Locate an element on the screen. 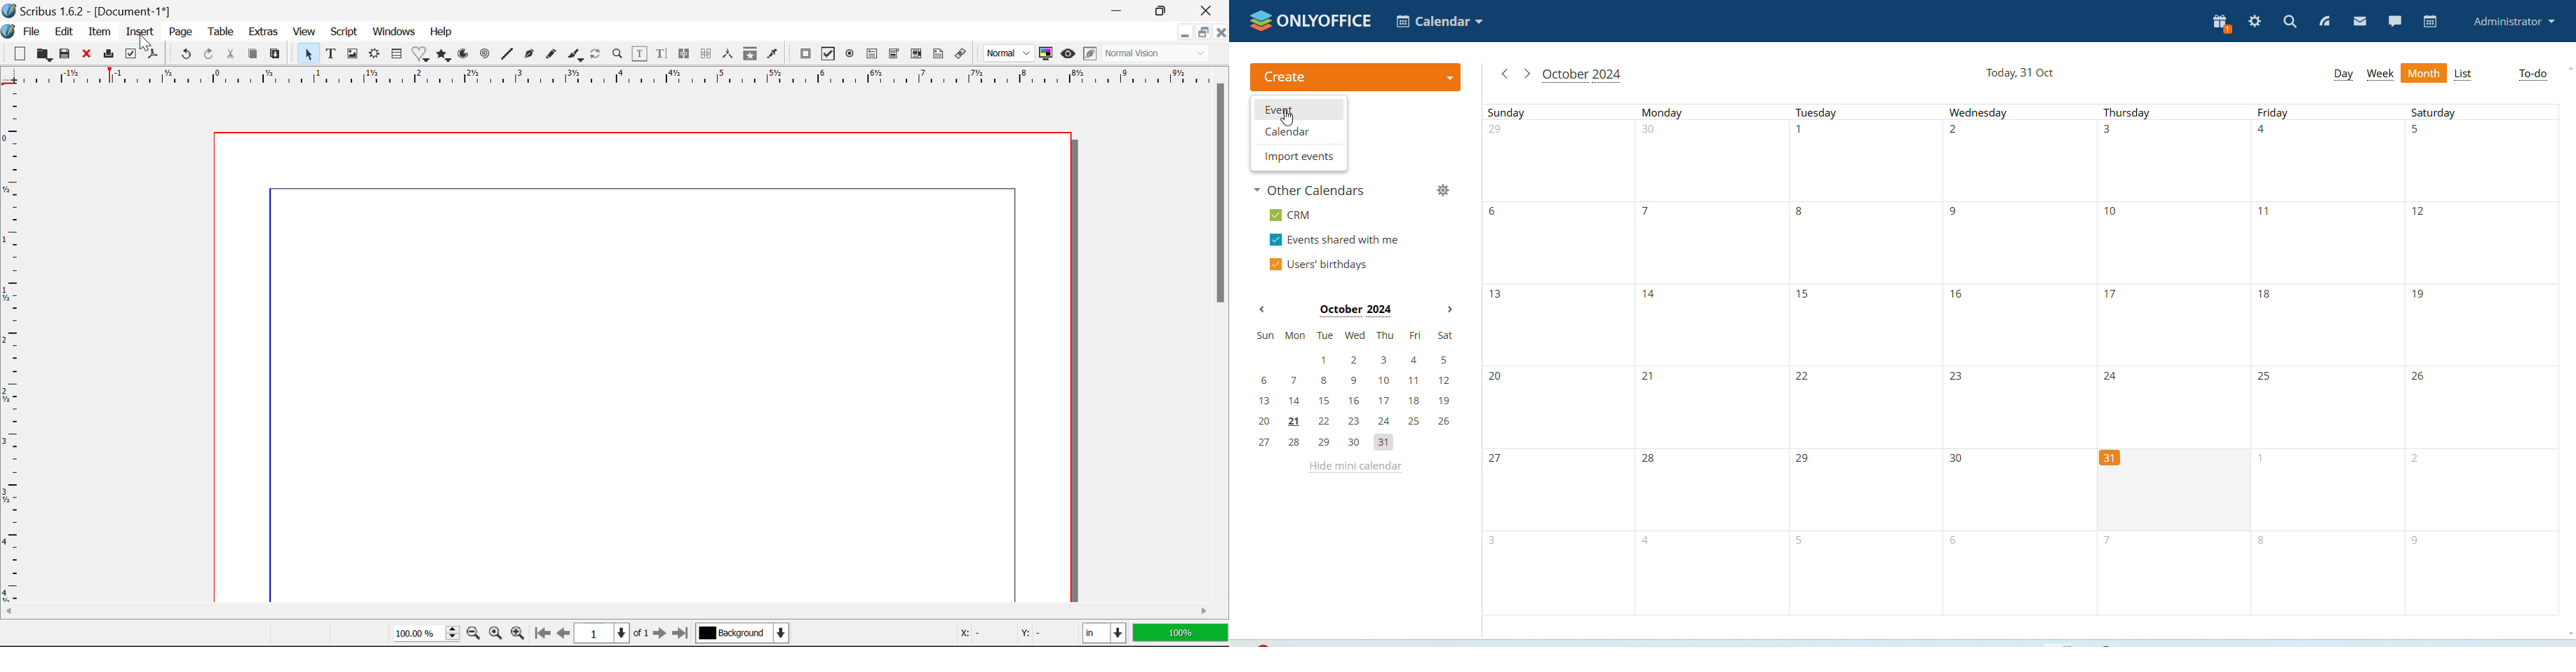 This screenshot has height=672, width=2576. First Page is located at coordinates (542, 634).